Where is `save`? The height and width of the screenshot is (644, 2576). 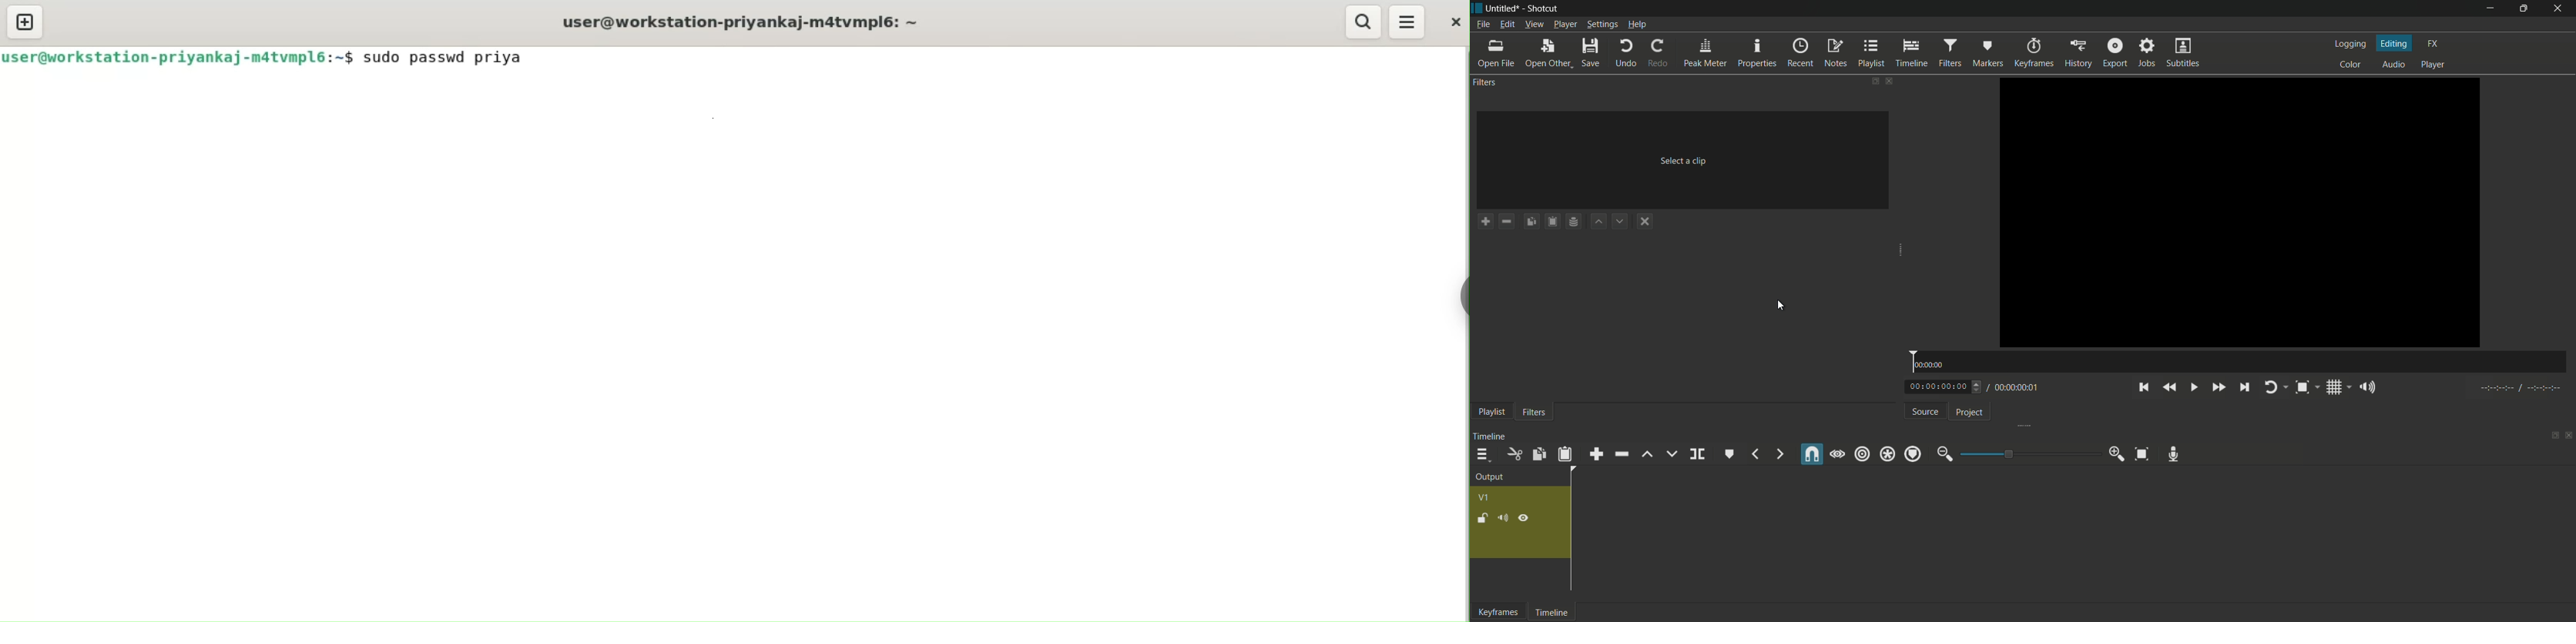 save is located at coordinates (1589, 51).